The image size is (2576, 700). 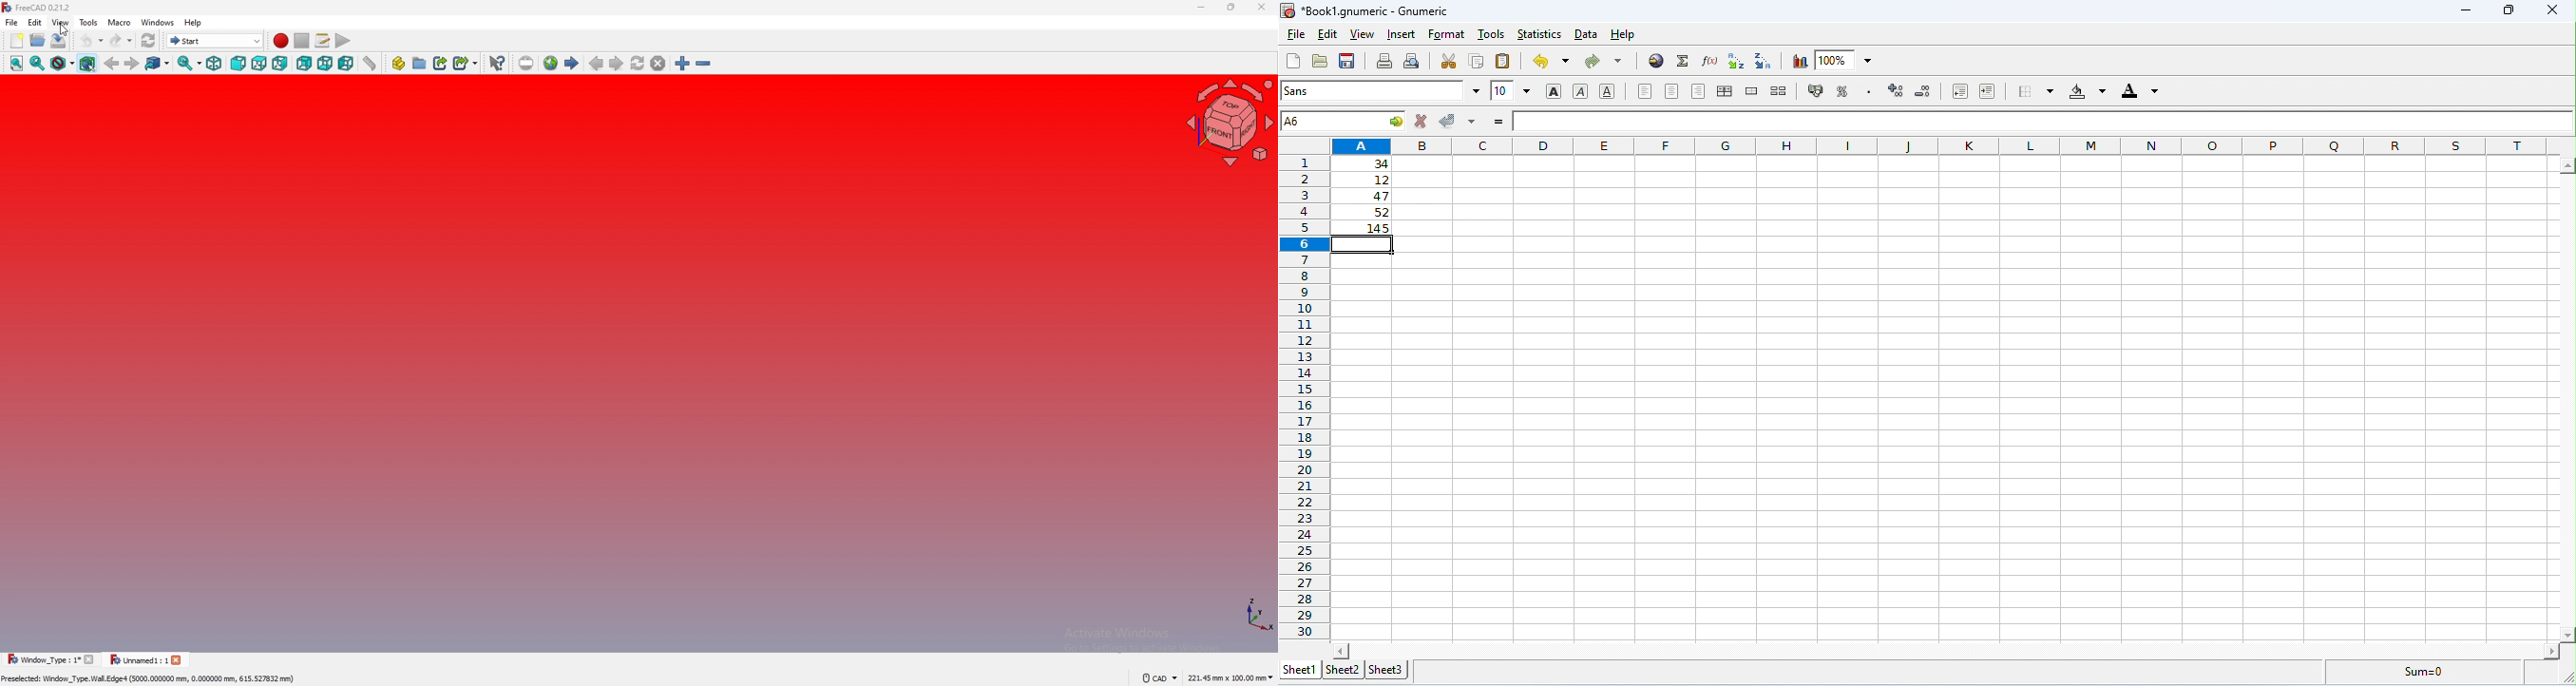 What do you see at coordinates (17, 40) in the screenshot?
I see `new` at bounding box center [17, 40].